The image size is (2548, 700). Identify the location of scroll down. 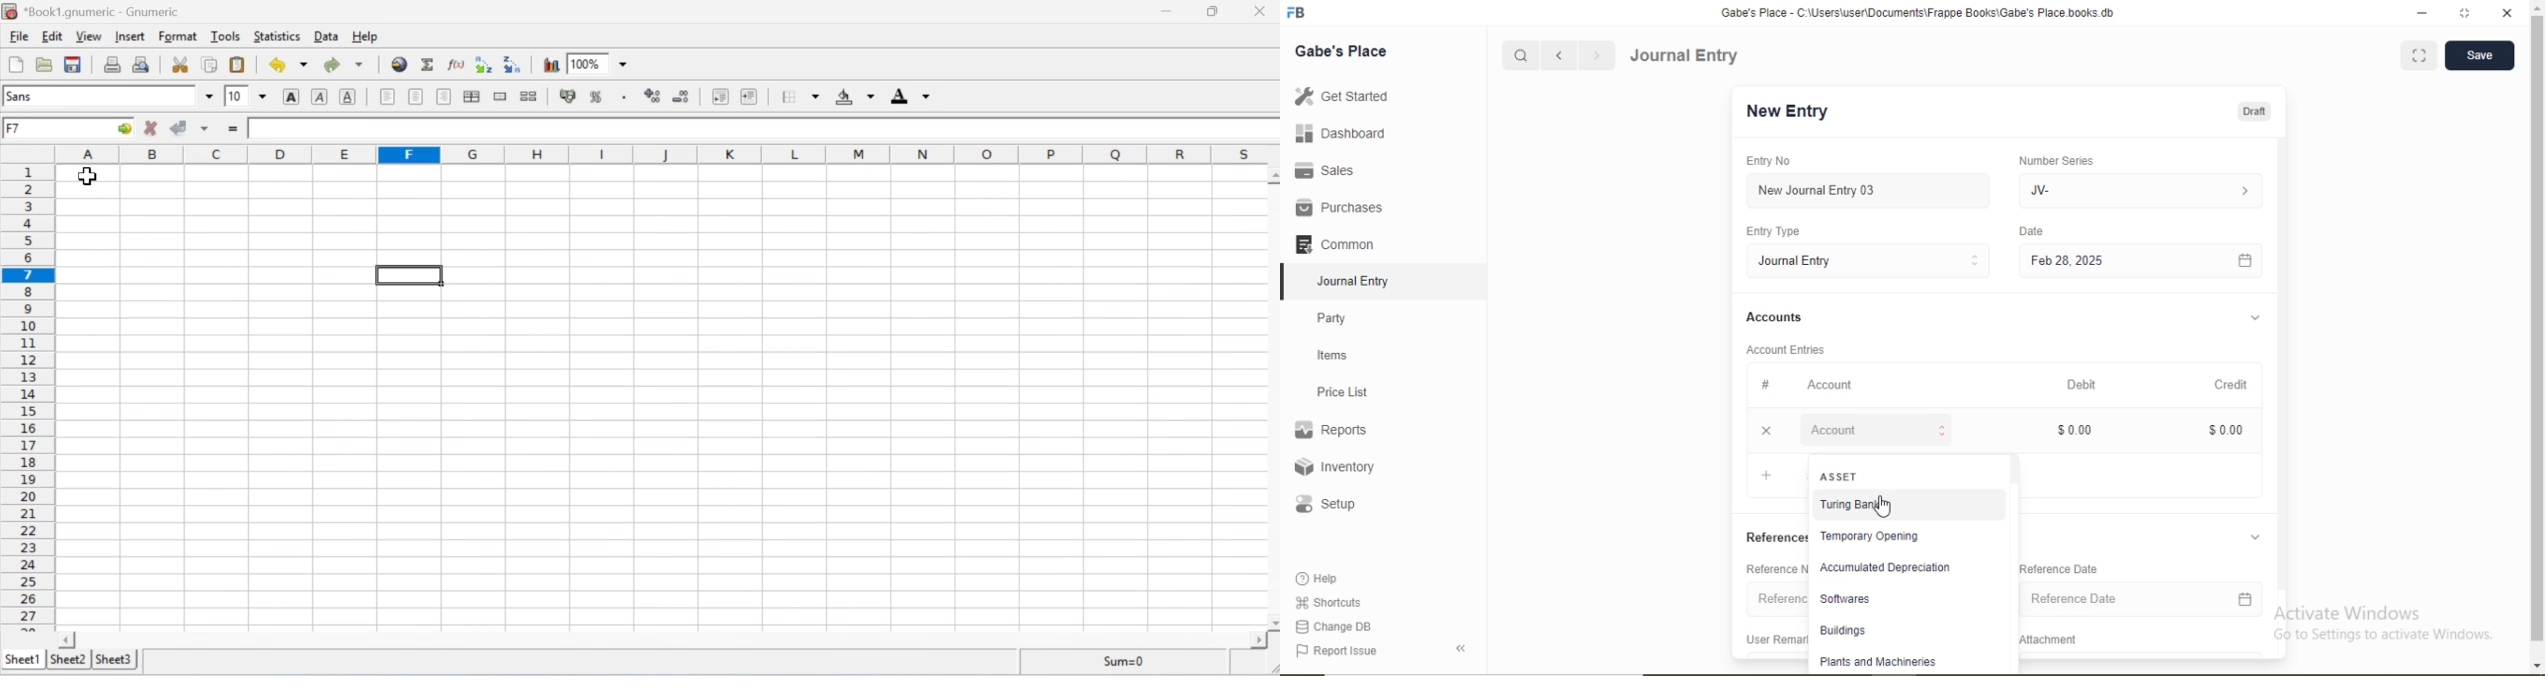
(2535, 666).